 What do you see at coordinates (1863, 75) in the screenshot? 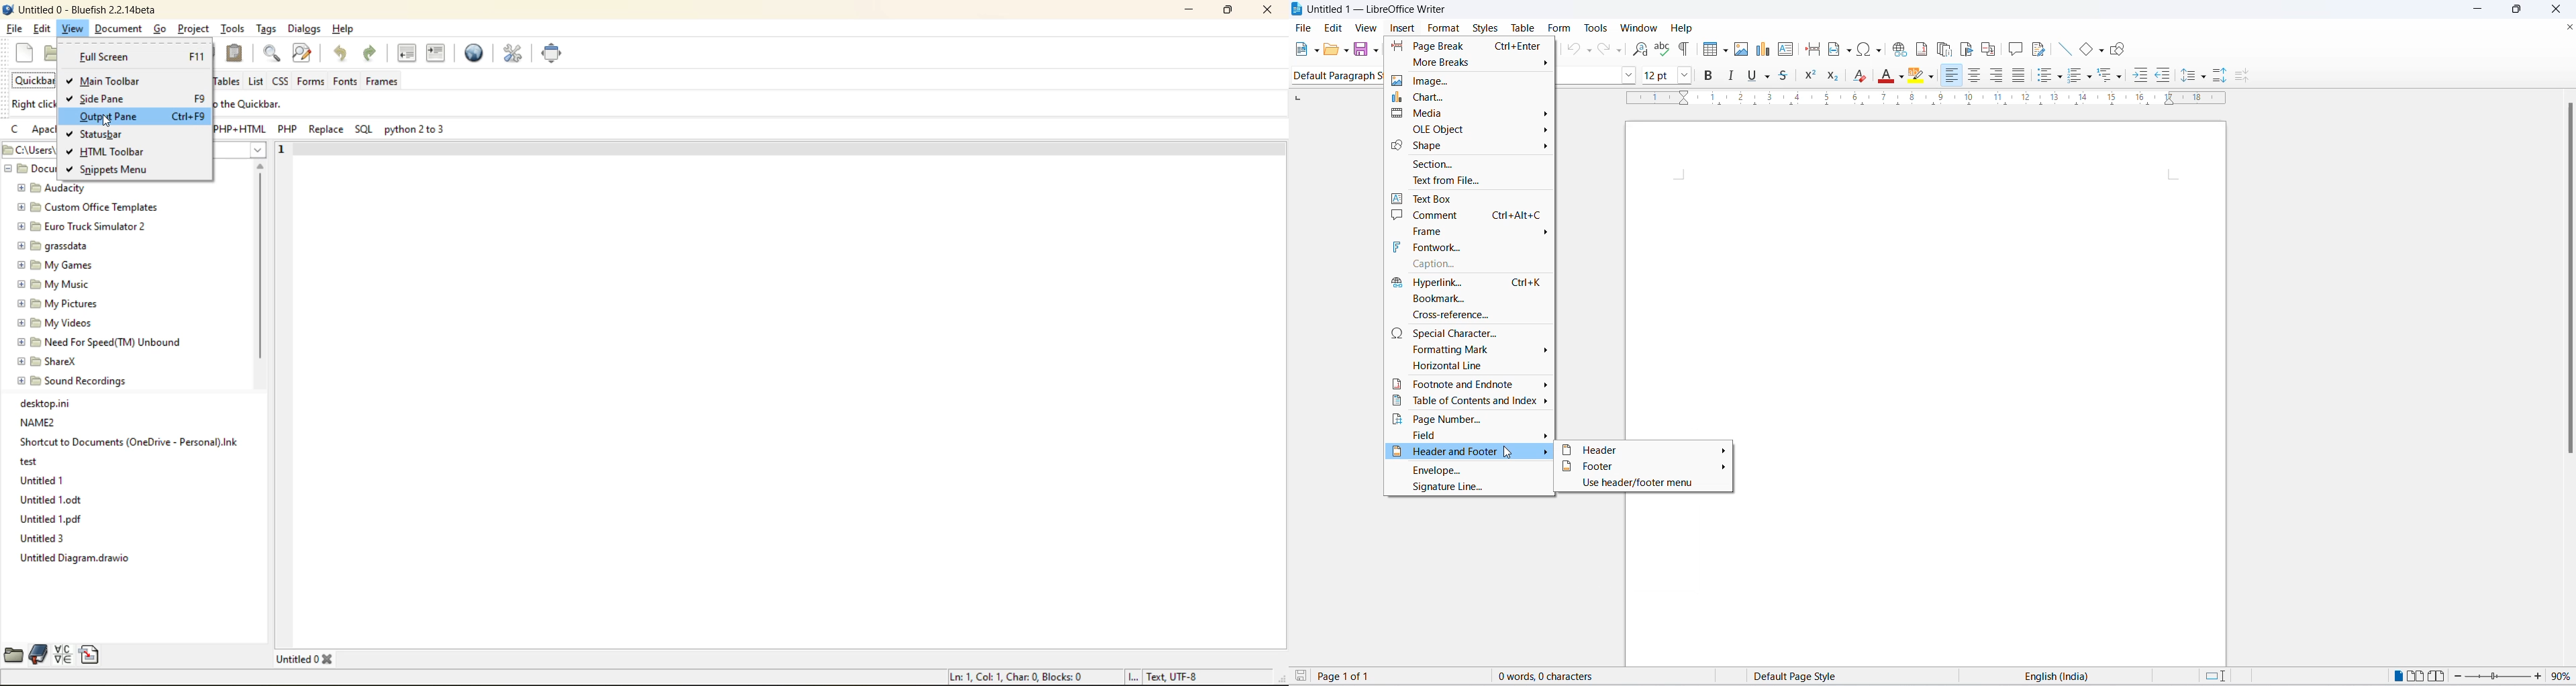
I see `clear direct formatting` at bounding box center [1863, 75].